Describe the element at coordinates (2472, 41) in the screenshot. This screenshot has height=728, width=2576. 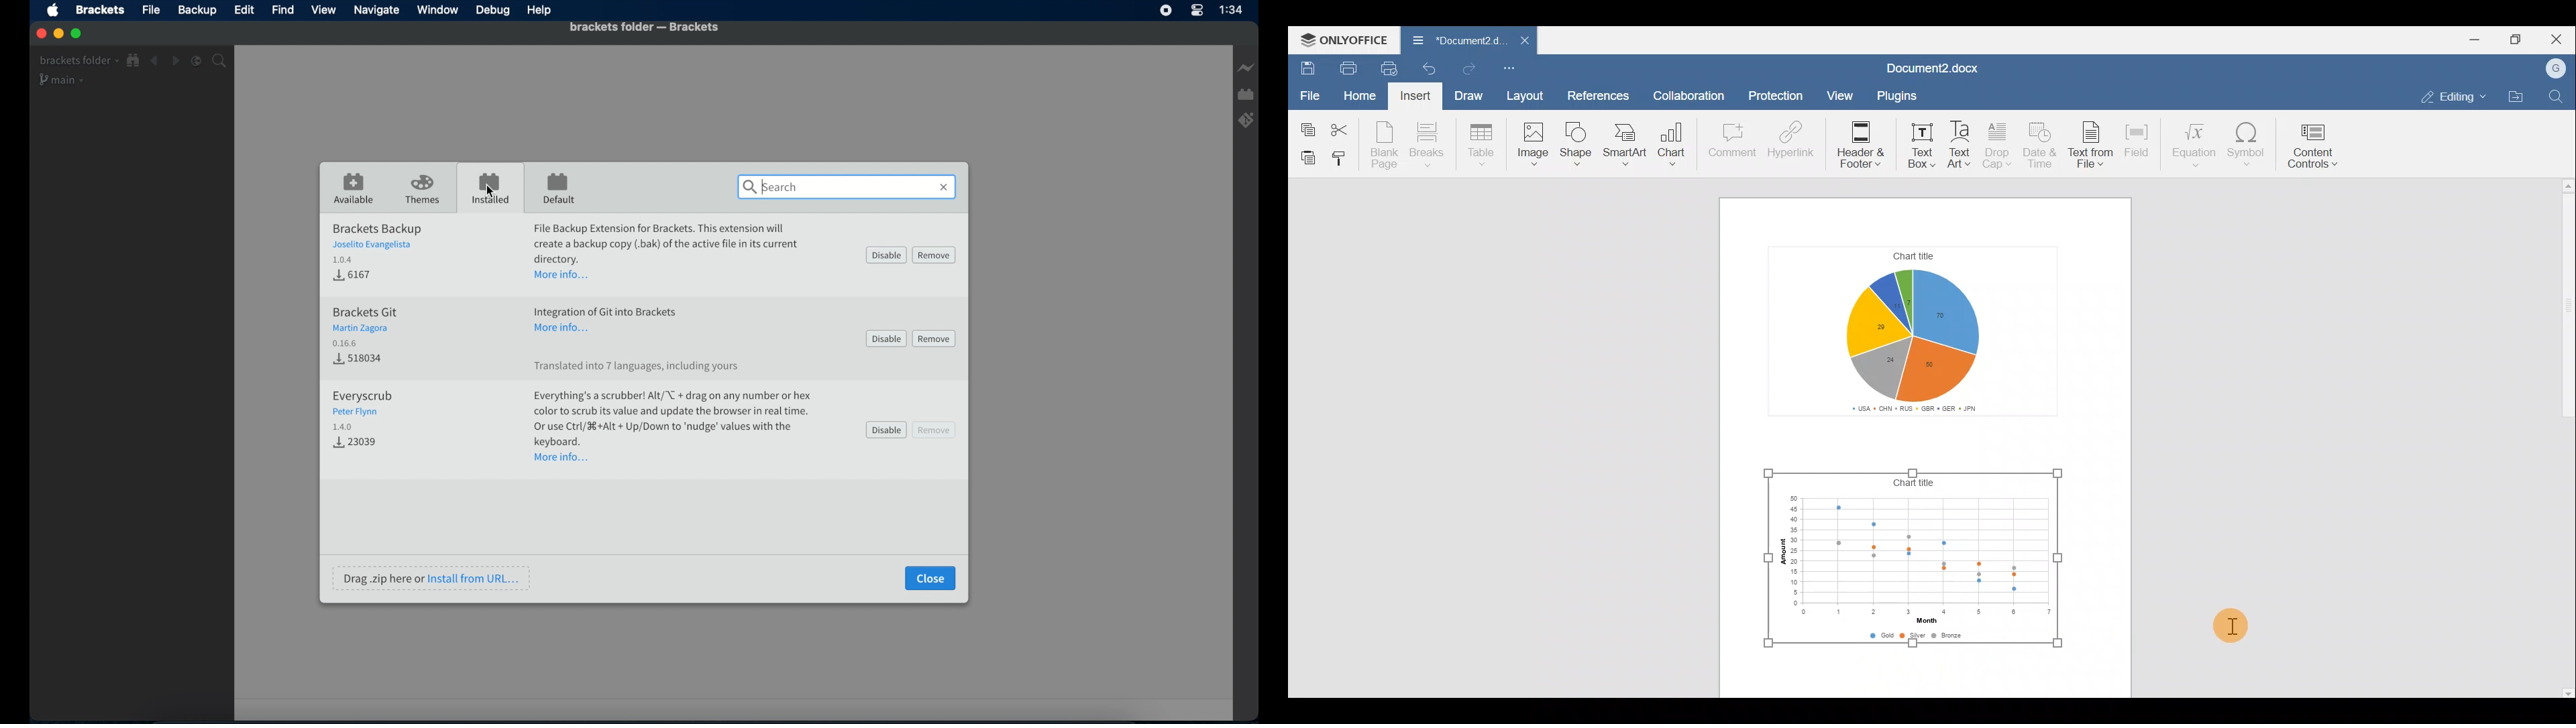
I see `Minimize` at that location.